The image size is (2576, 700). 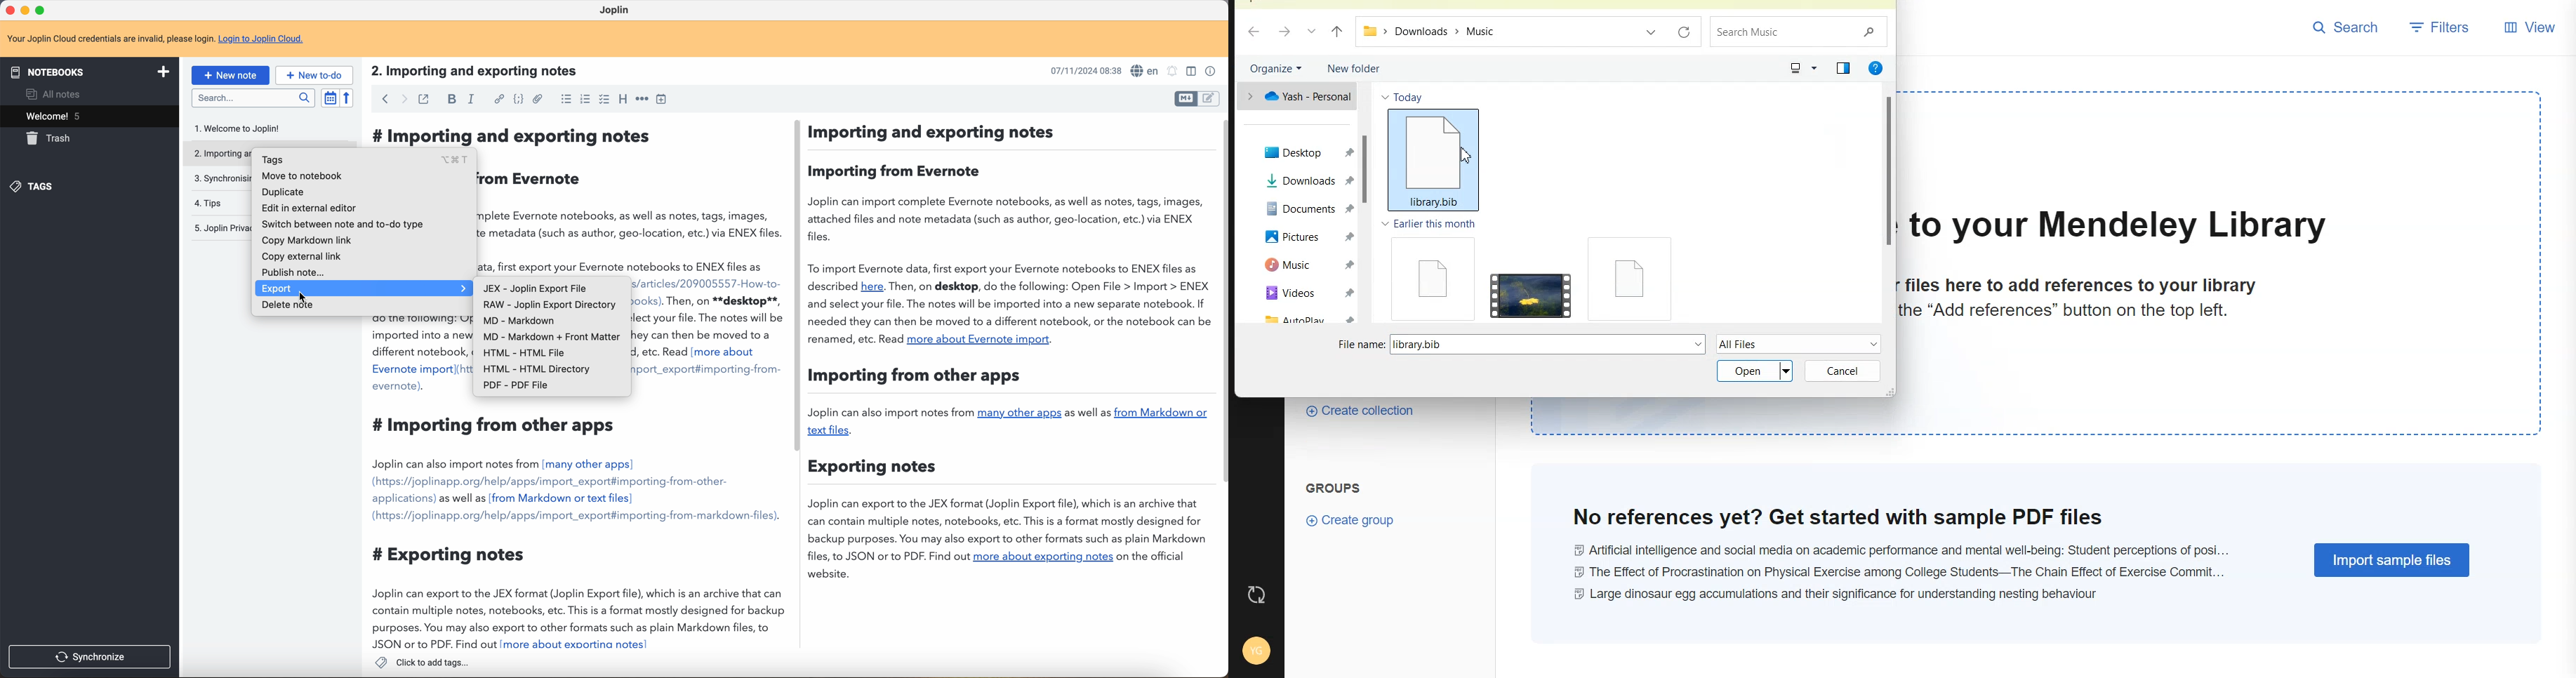 I want to click on File, so click(x=1429, y=279).